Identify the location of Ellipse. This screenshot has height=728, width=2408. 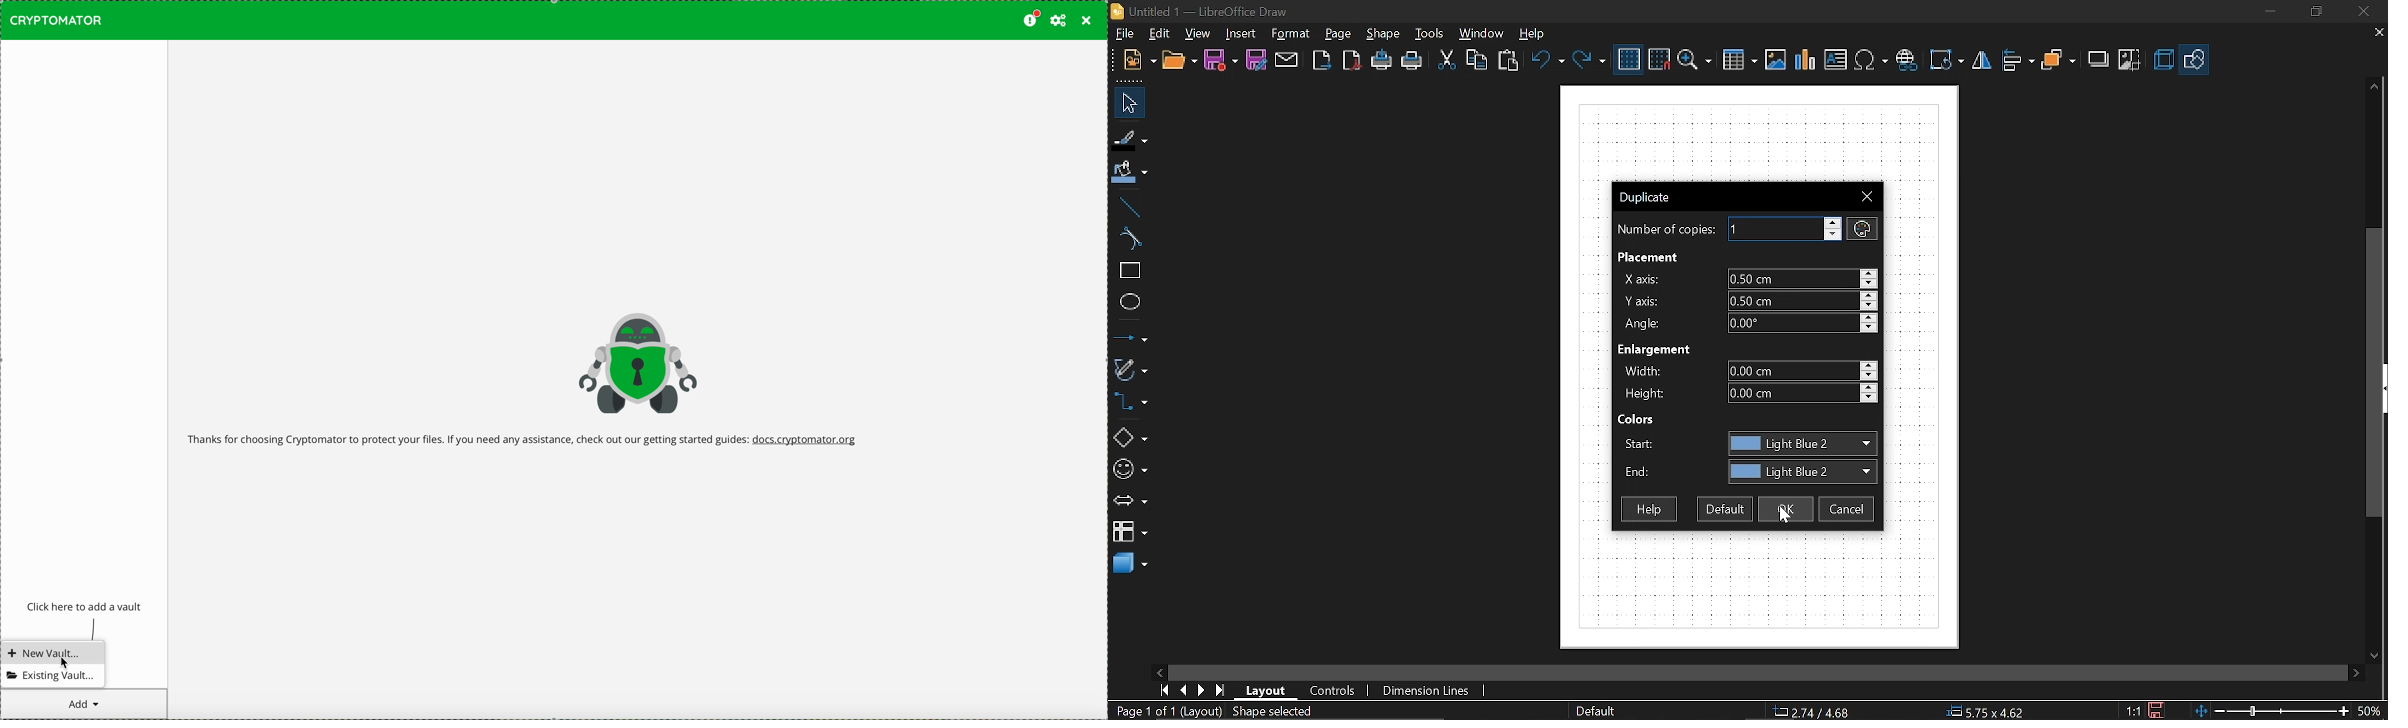
(1126, 302).